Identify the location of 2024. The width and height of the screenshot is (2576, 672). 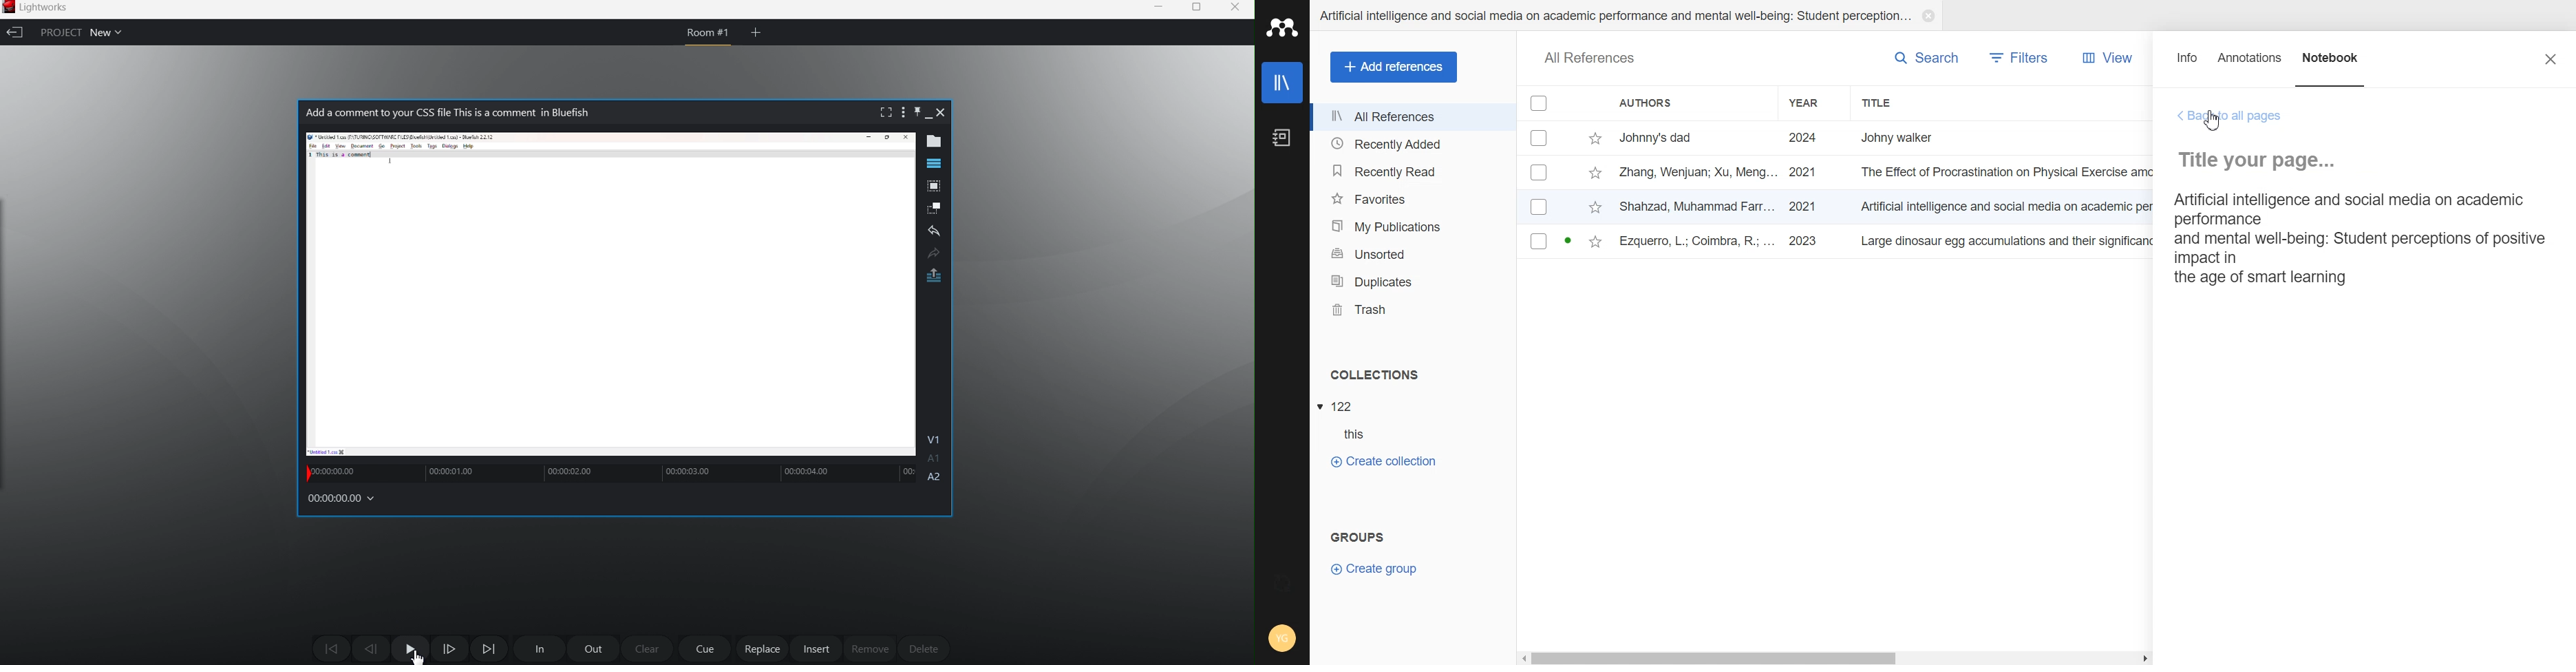
(1804, 138).